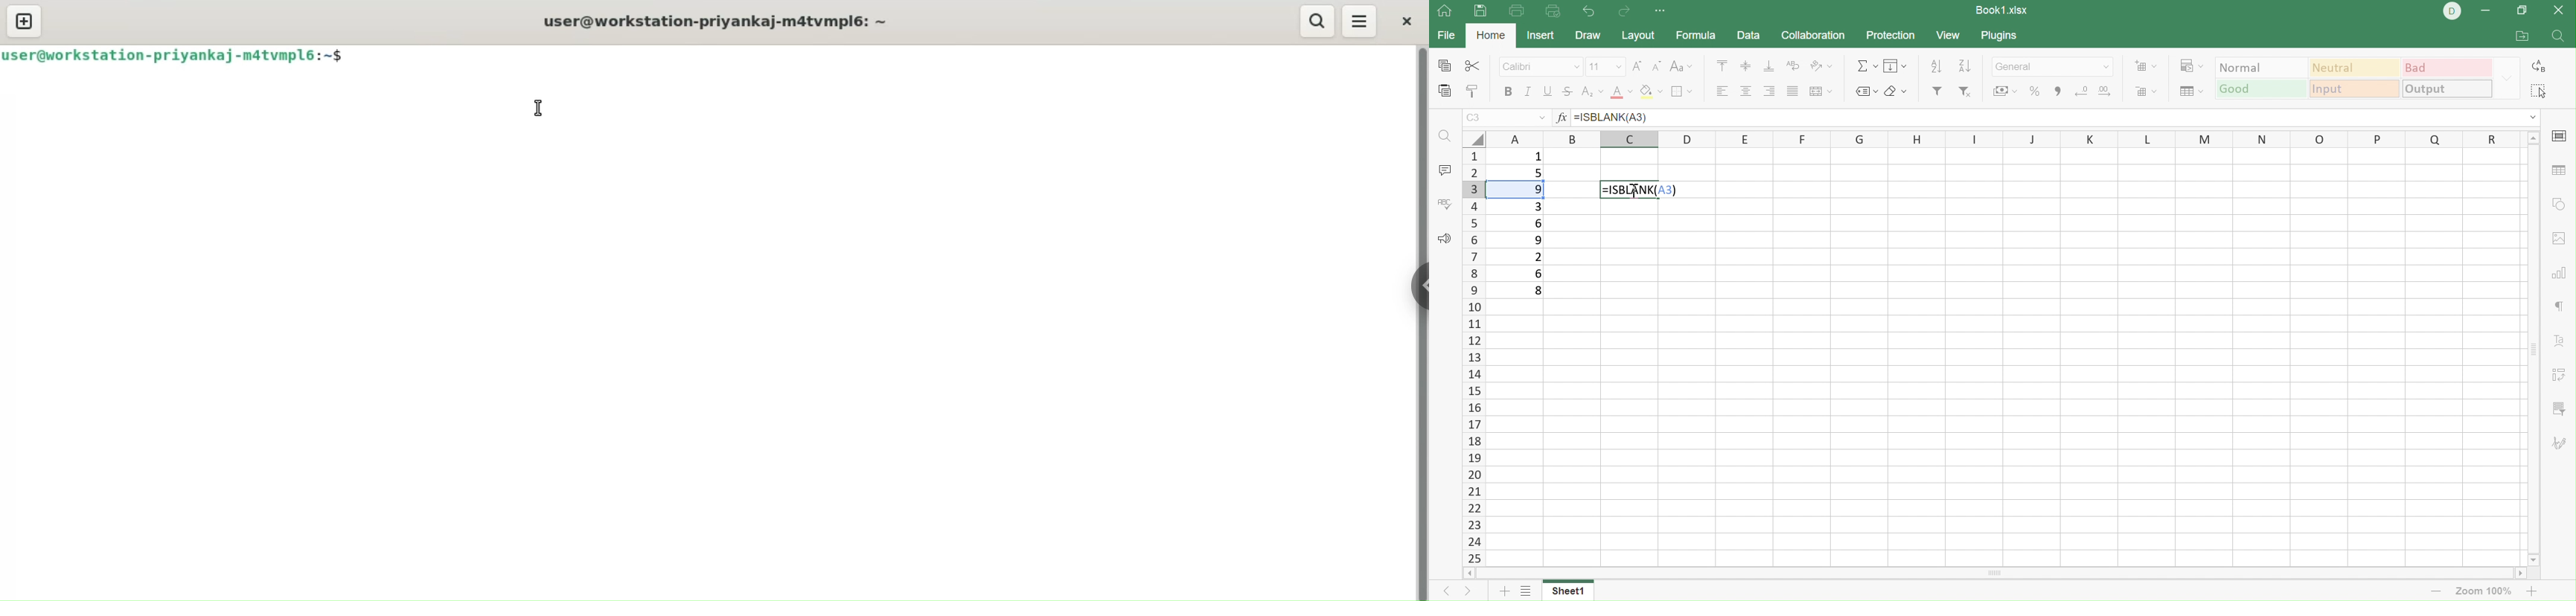 The width and height of the screenshot is (2576, 616). What do you see at coordinates (1481, 13) in the screenshot?
I see `Save` at bounding box center [1481, 13].